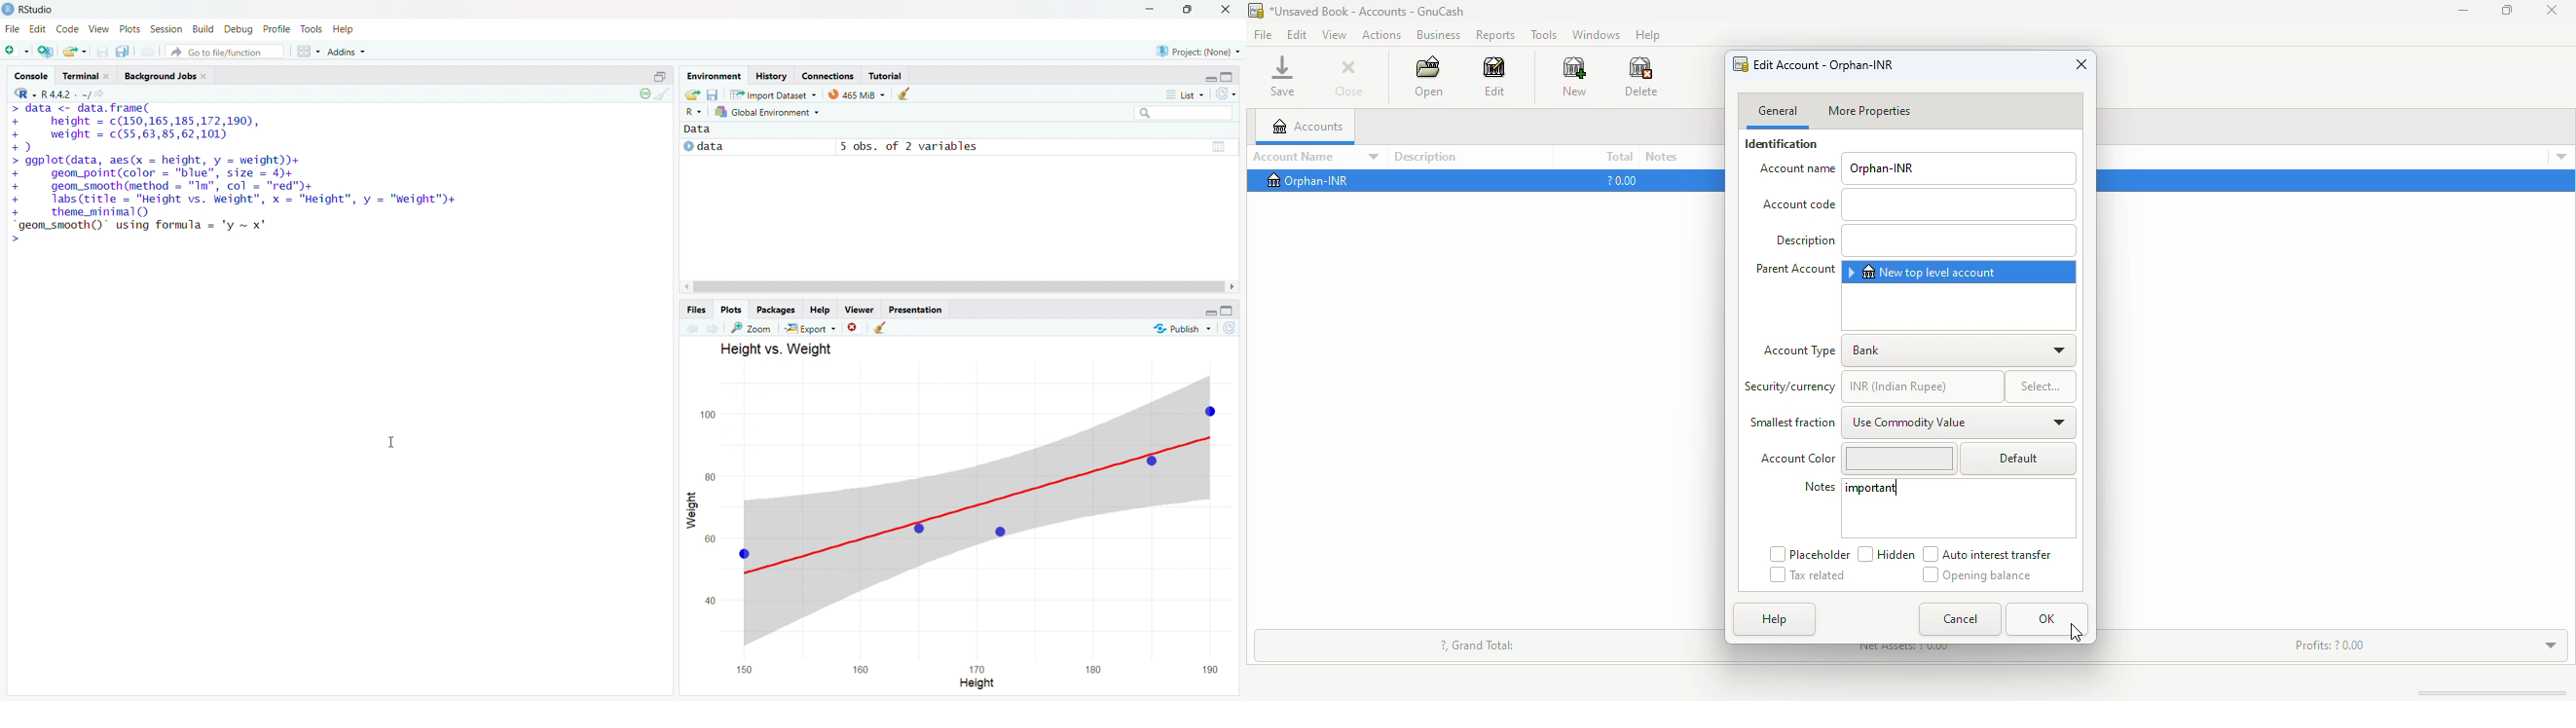  I want to click on zoom, so click(754, 328).